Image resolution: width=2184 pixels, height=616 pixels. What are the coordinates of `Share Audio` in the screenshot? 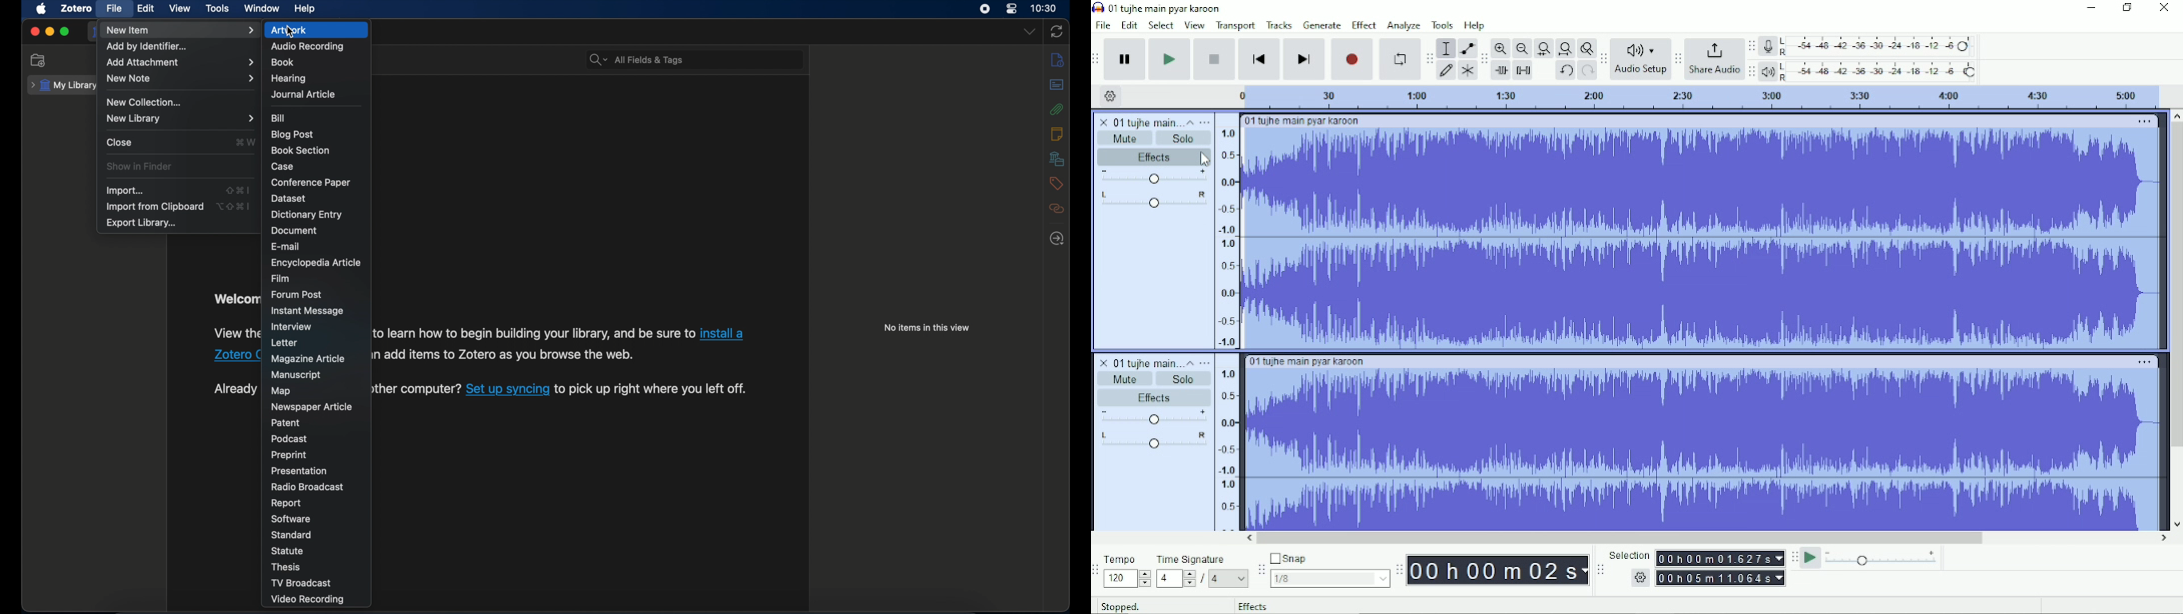 It's located at (1714, 59).